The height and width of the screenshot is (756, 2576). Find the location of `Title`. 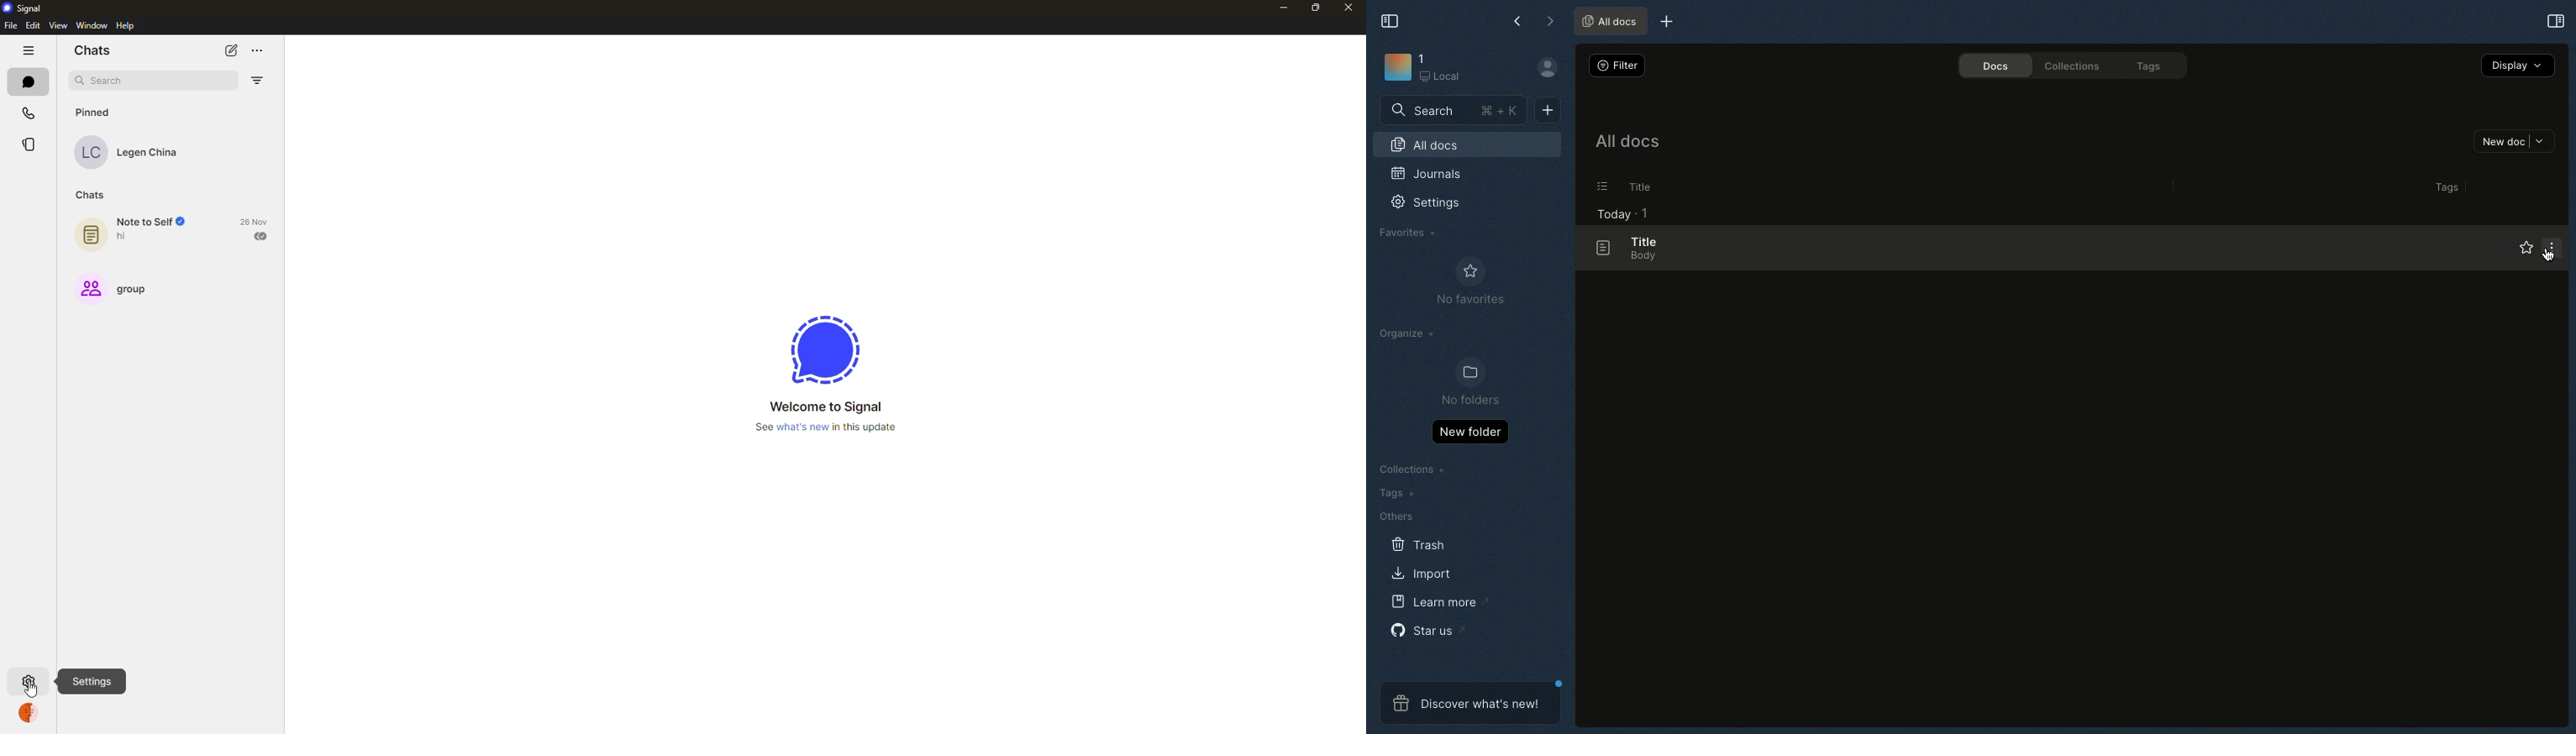

Title is located at coordinates (1637, 187).